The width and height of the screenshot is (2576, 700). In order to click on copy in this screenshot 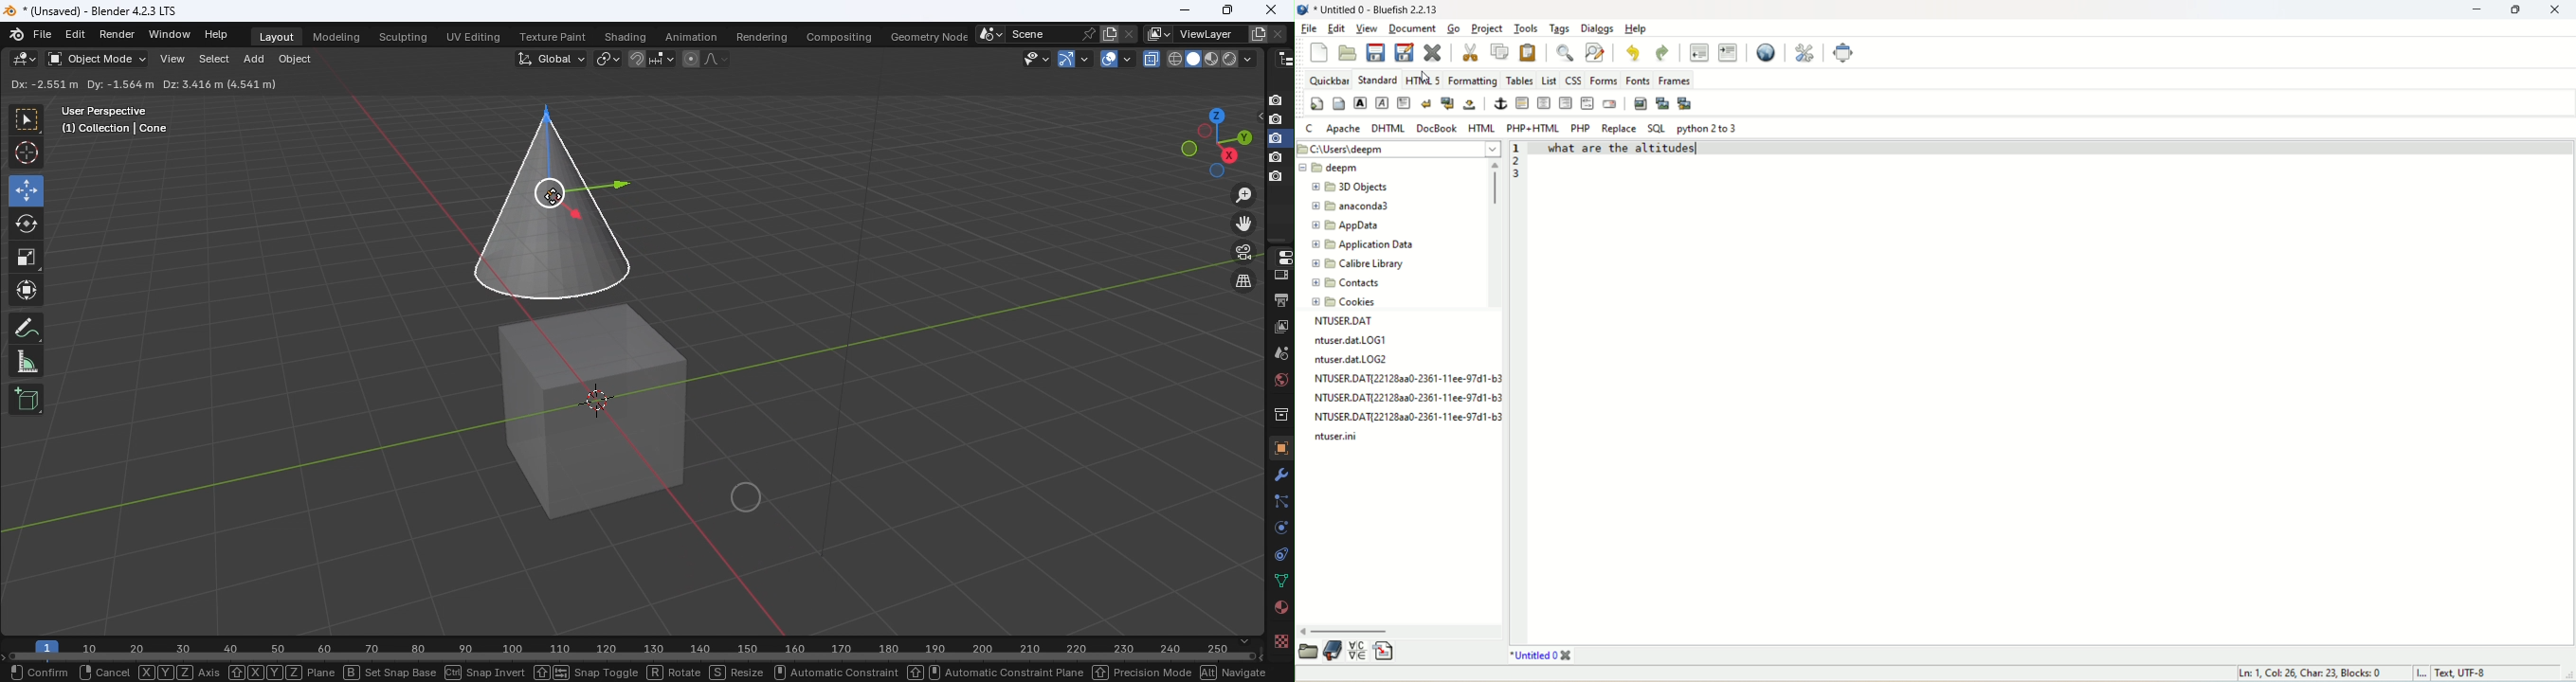, I will do `click(1501, 51)`.